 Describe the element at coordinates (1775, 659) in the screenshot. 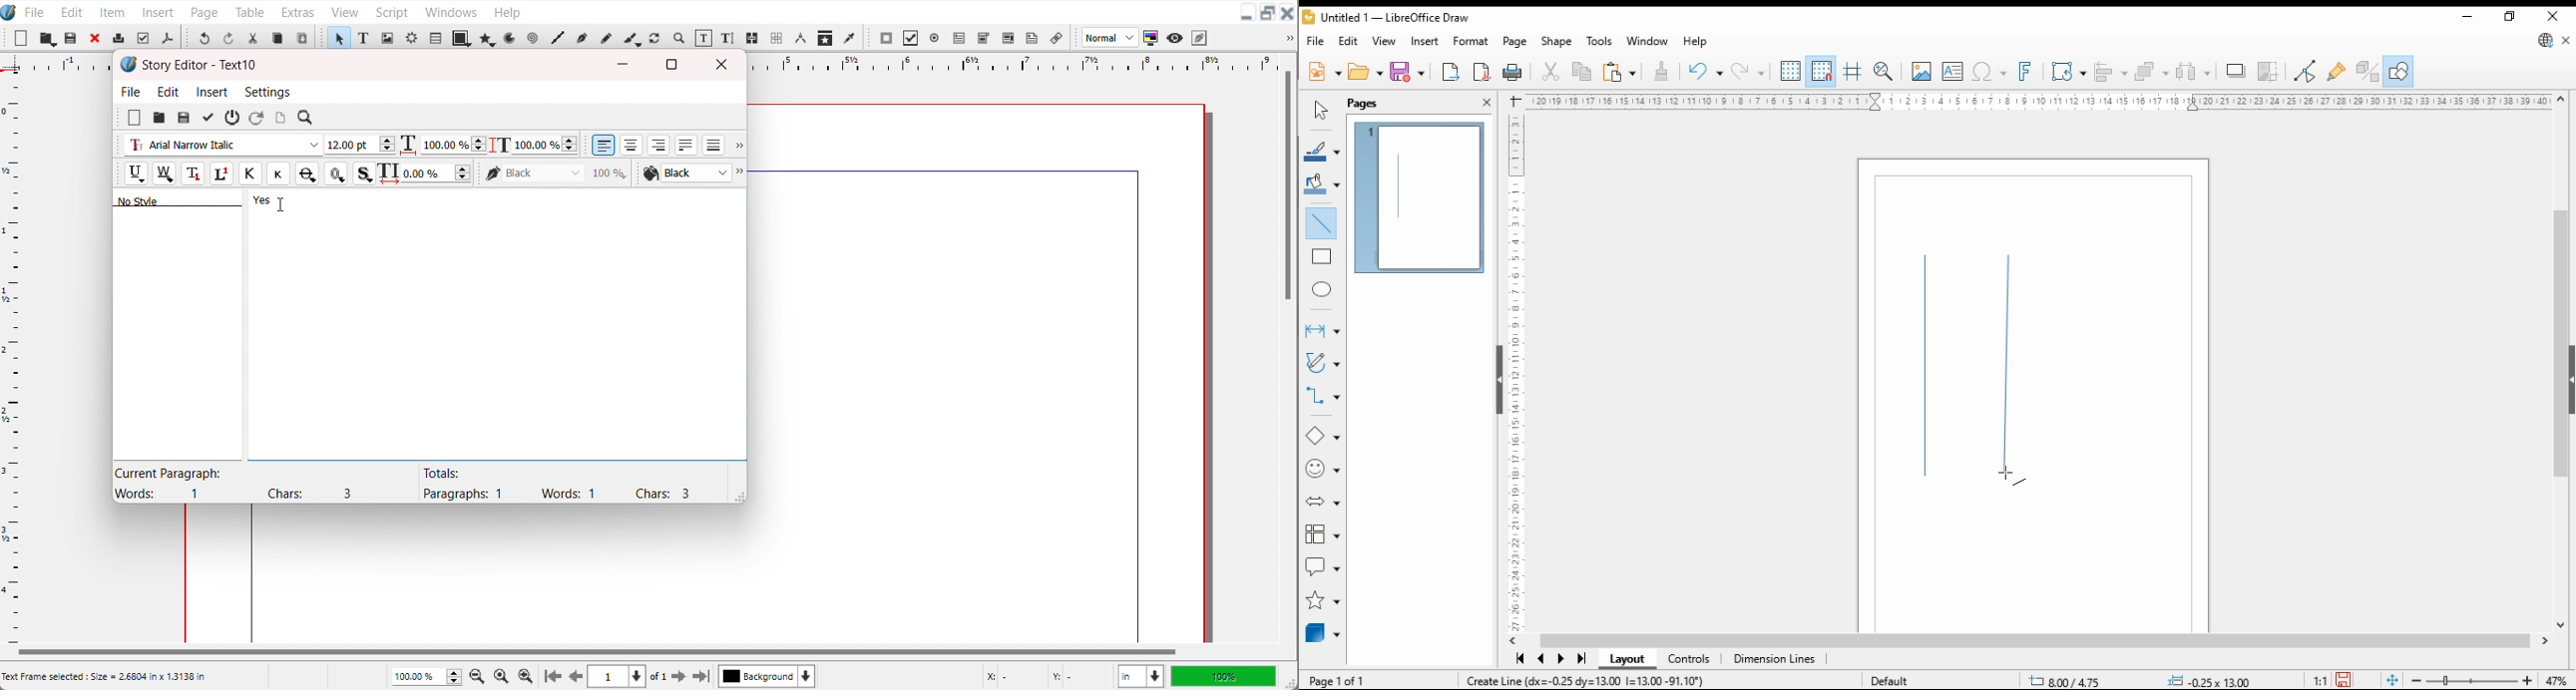

I see `dimensions` at that location.